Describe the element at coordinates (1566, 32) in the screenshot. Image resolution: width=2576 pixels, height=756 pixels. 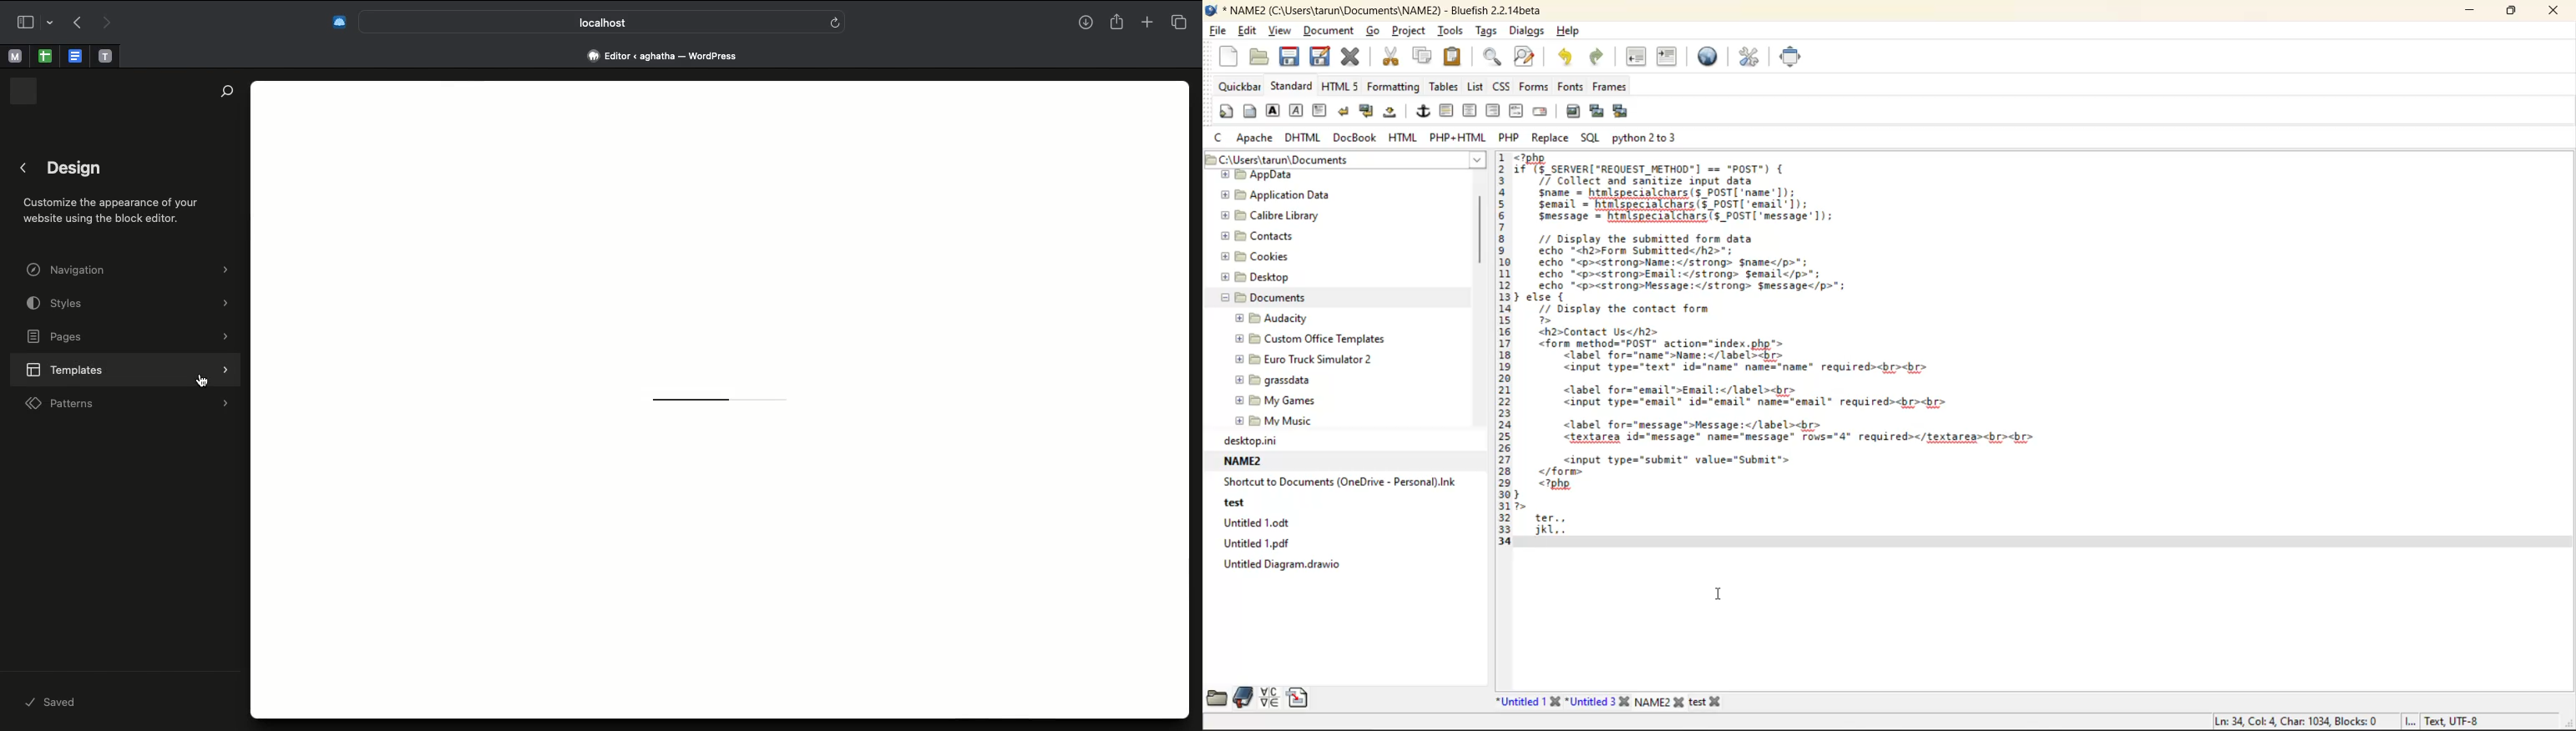
I see `help` at that location.